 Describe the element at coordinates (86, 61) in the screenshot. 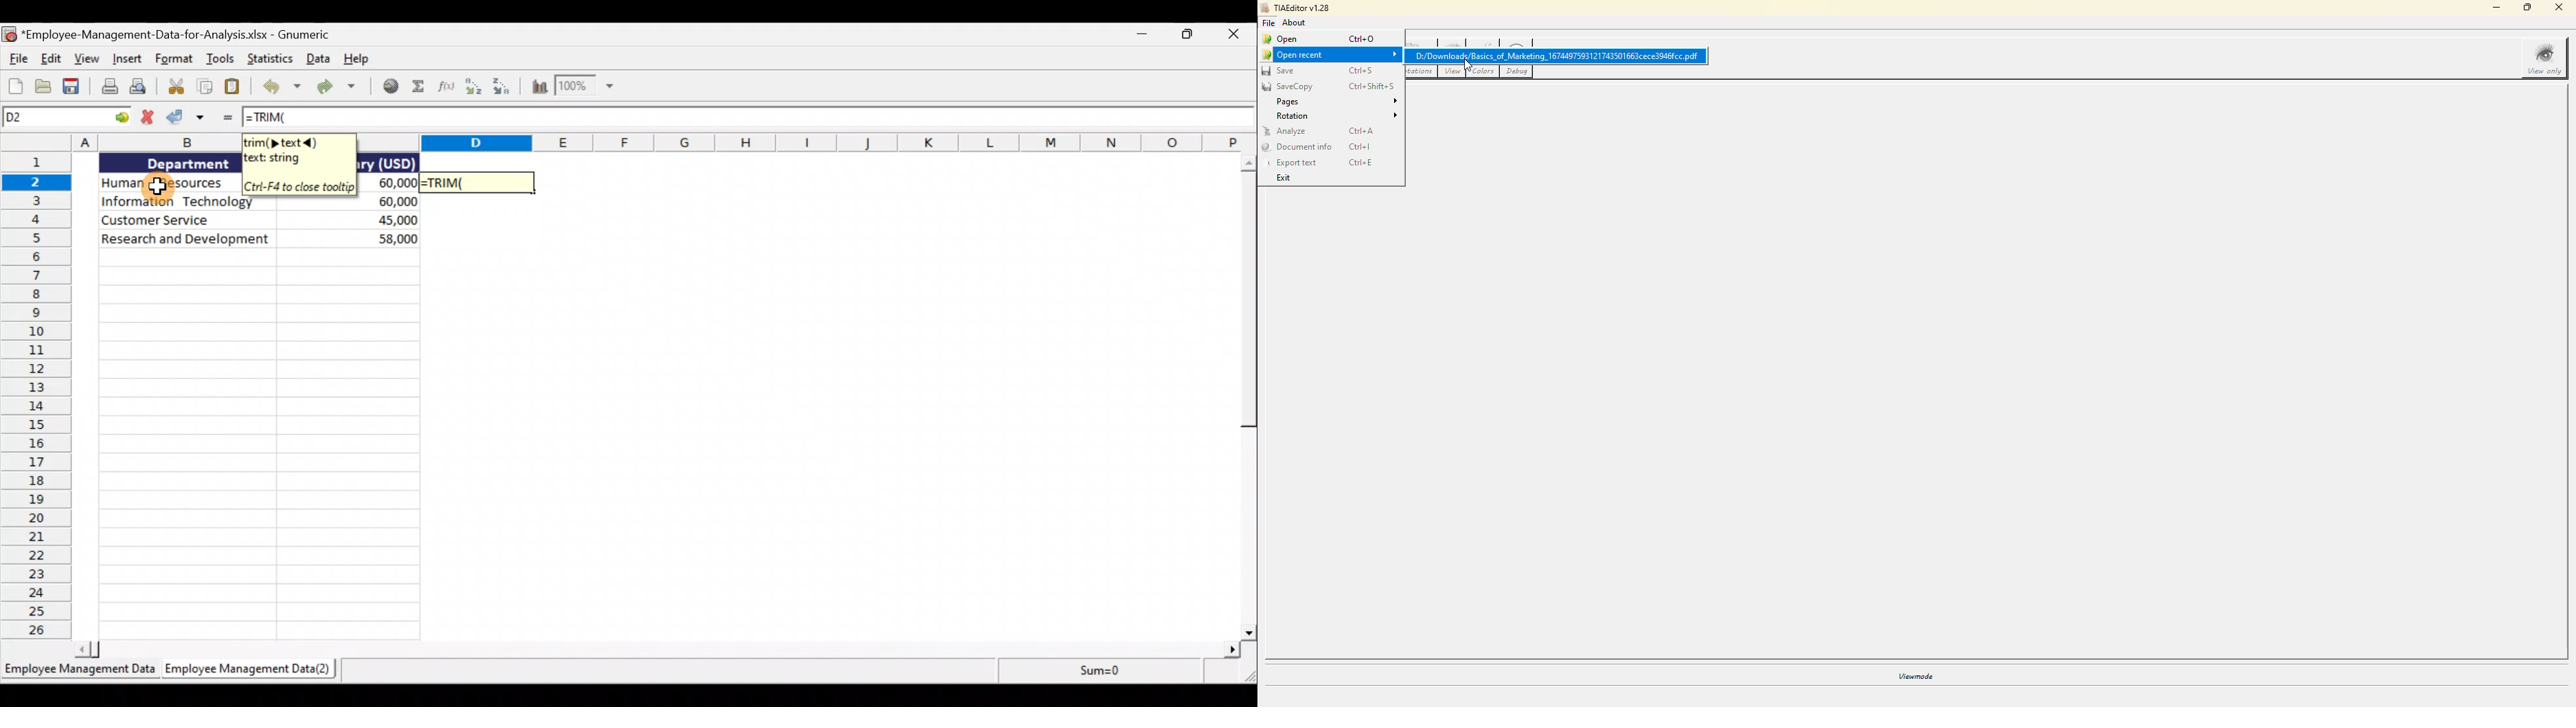

I see `View` at that location.